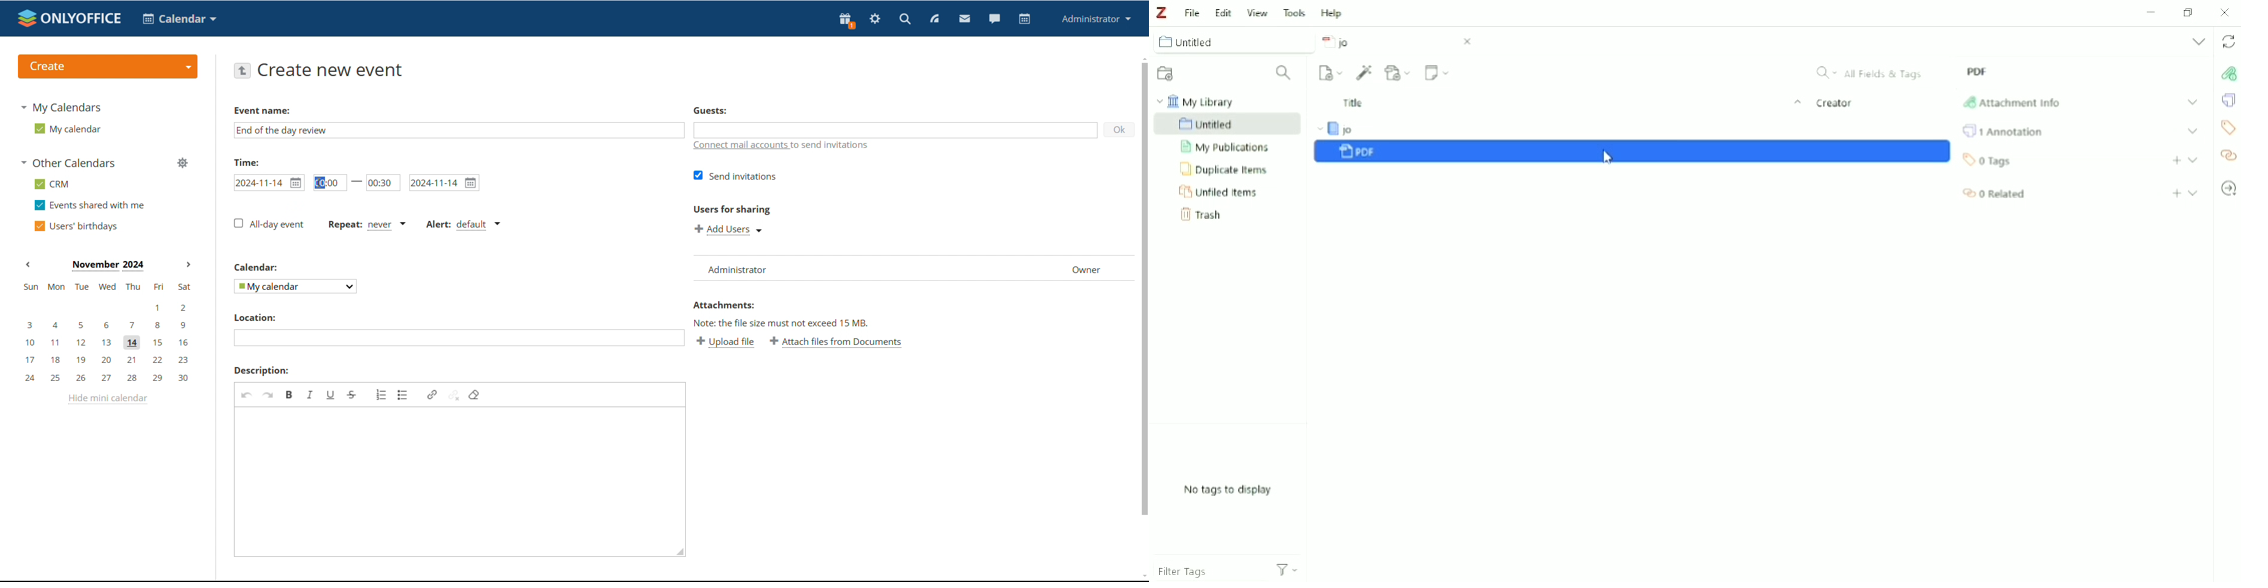  I want to click on Filter Collections, so click(1287, 74).